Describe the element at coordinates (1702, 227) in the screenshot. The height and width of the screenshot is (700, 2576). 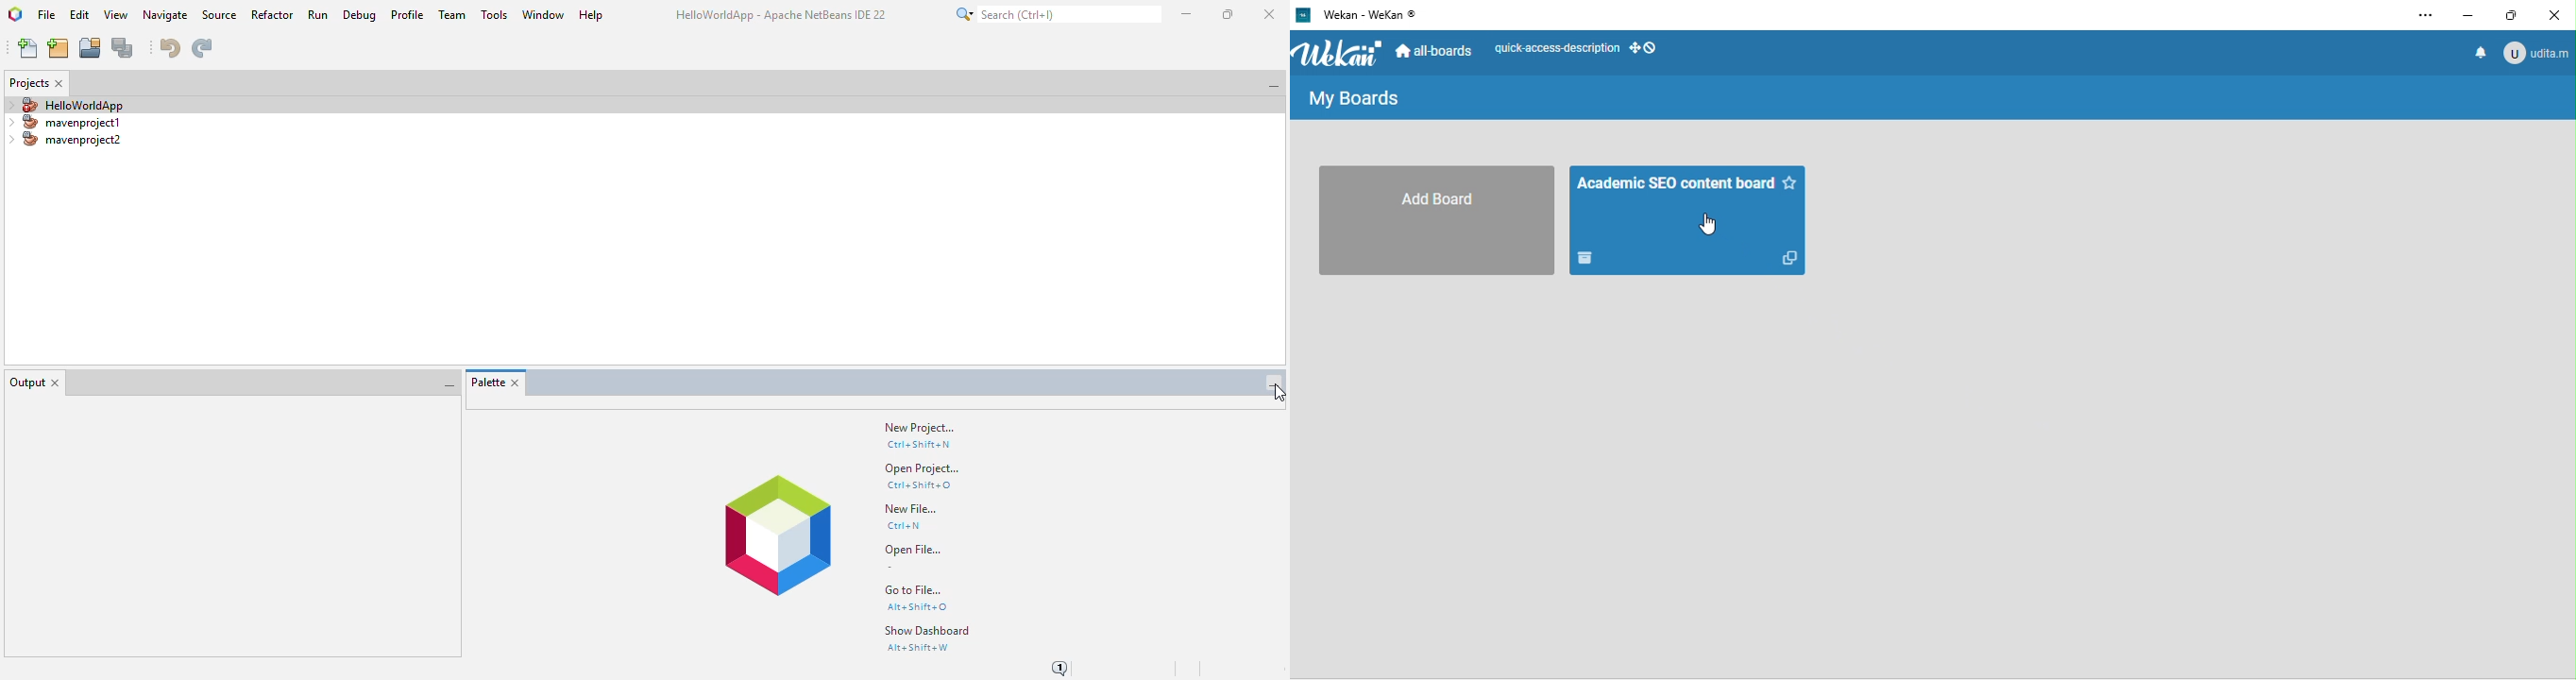
I see `cursor` at that location.